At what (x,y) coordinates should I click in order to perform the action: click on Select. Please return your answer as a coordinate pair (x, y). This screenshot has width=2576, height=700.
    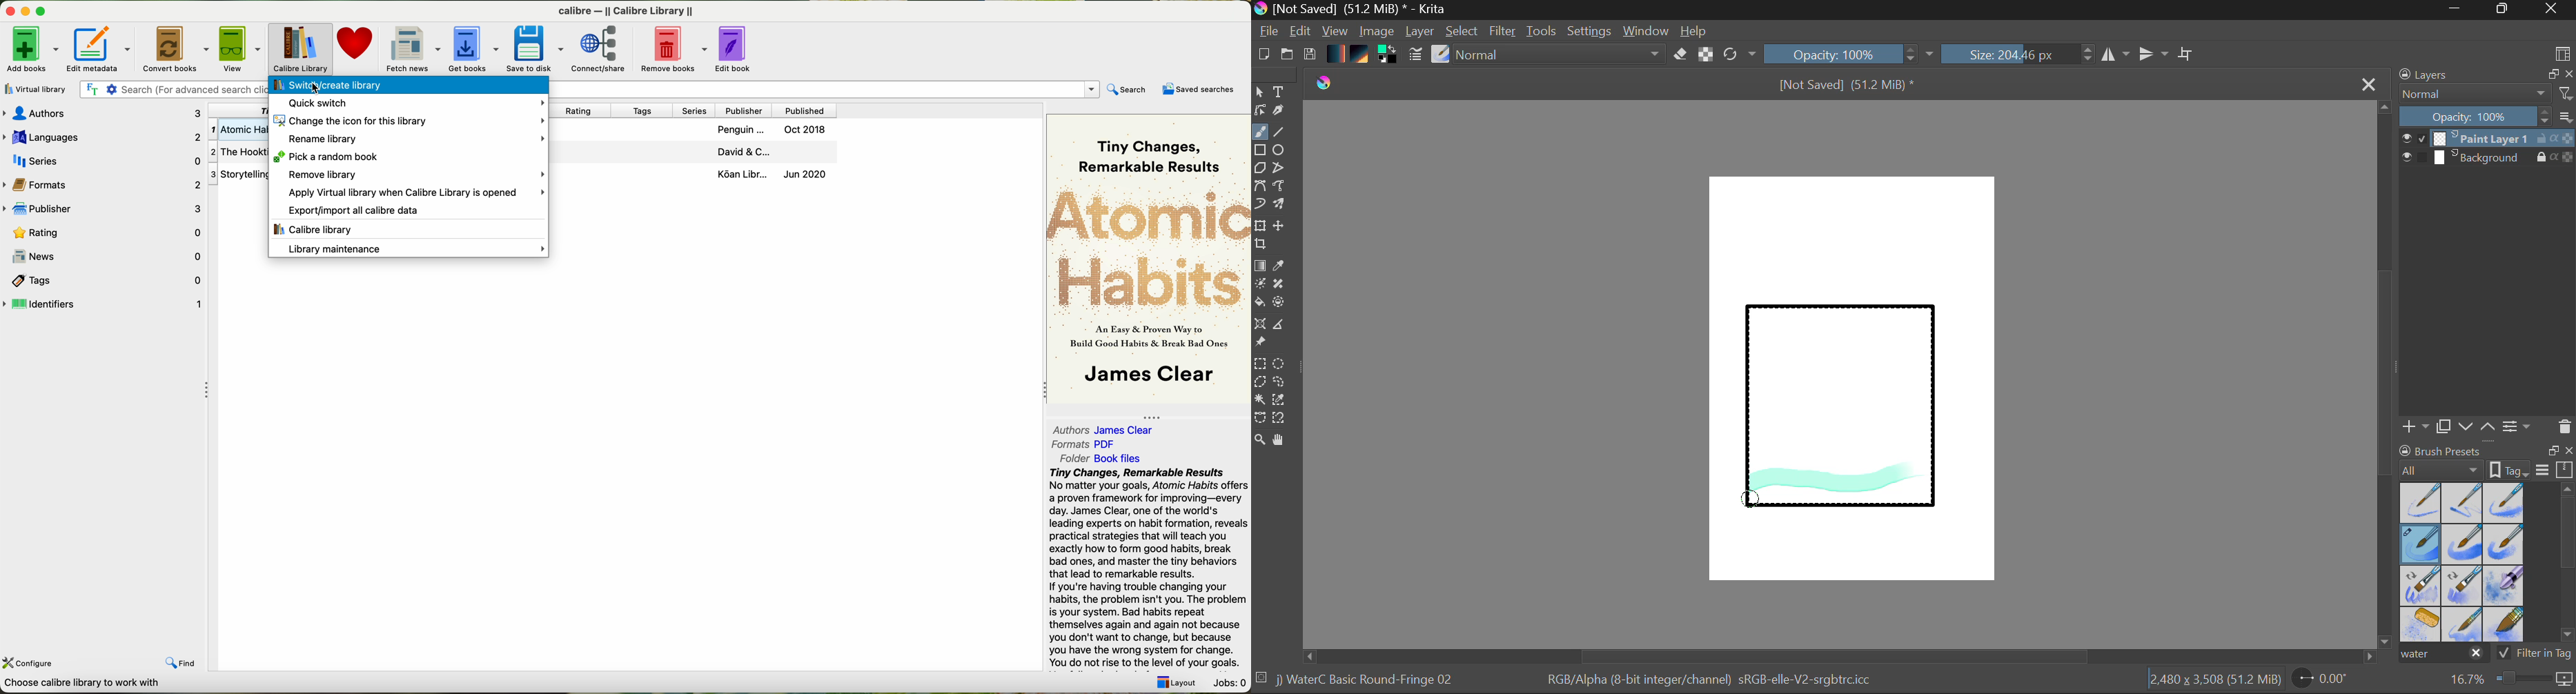
    Looking at the image, I should click on (1259, 92).